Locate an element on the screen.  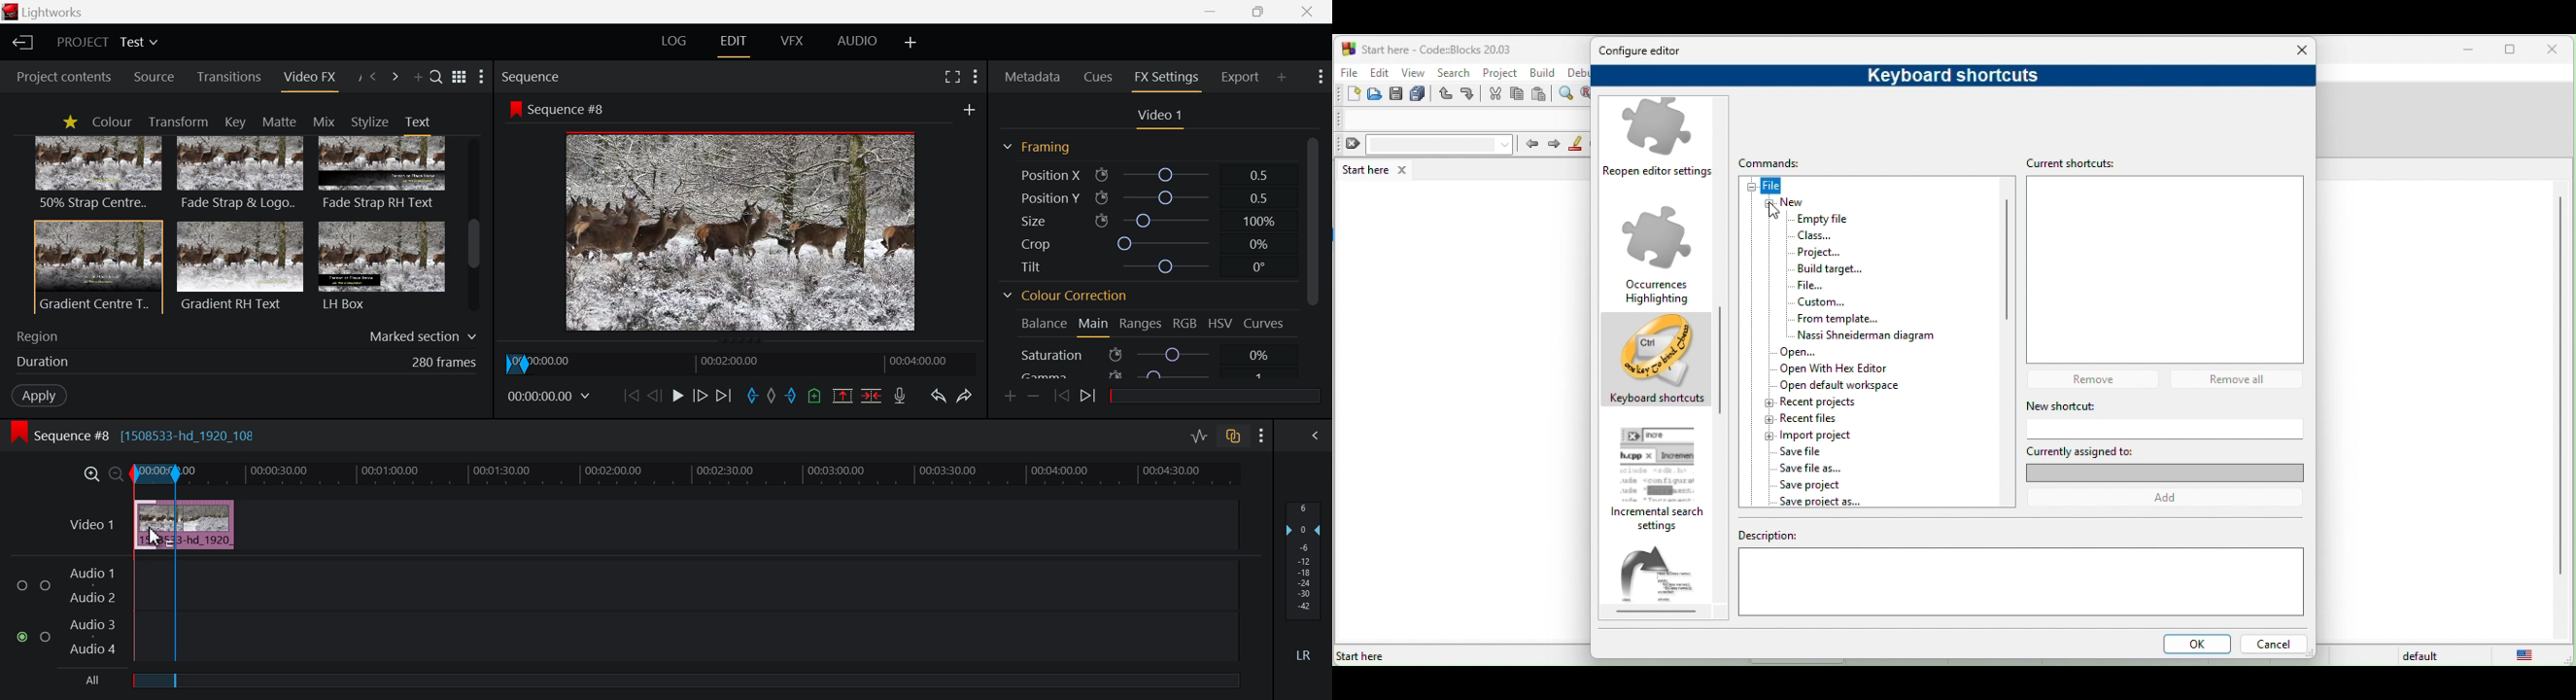
Video Settings is located at coordinates (1160, 116).